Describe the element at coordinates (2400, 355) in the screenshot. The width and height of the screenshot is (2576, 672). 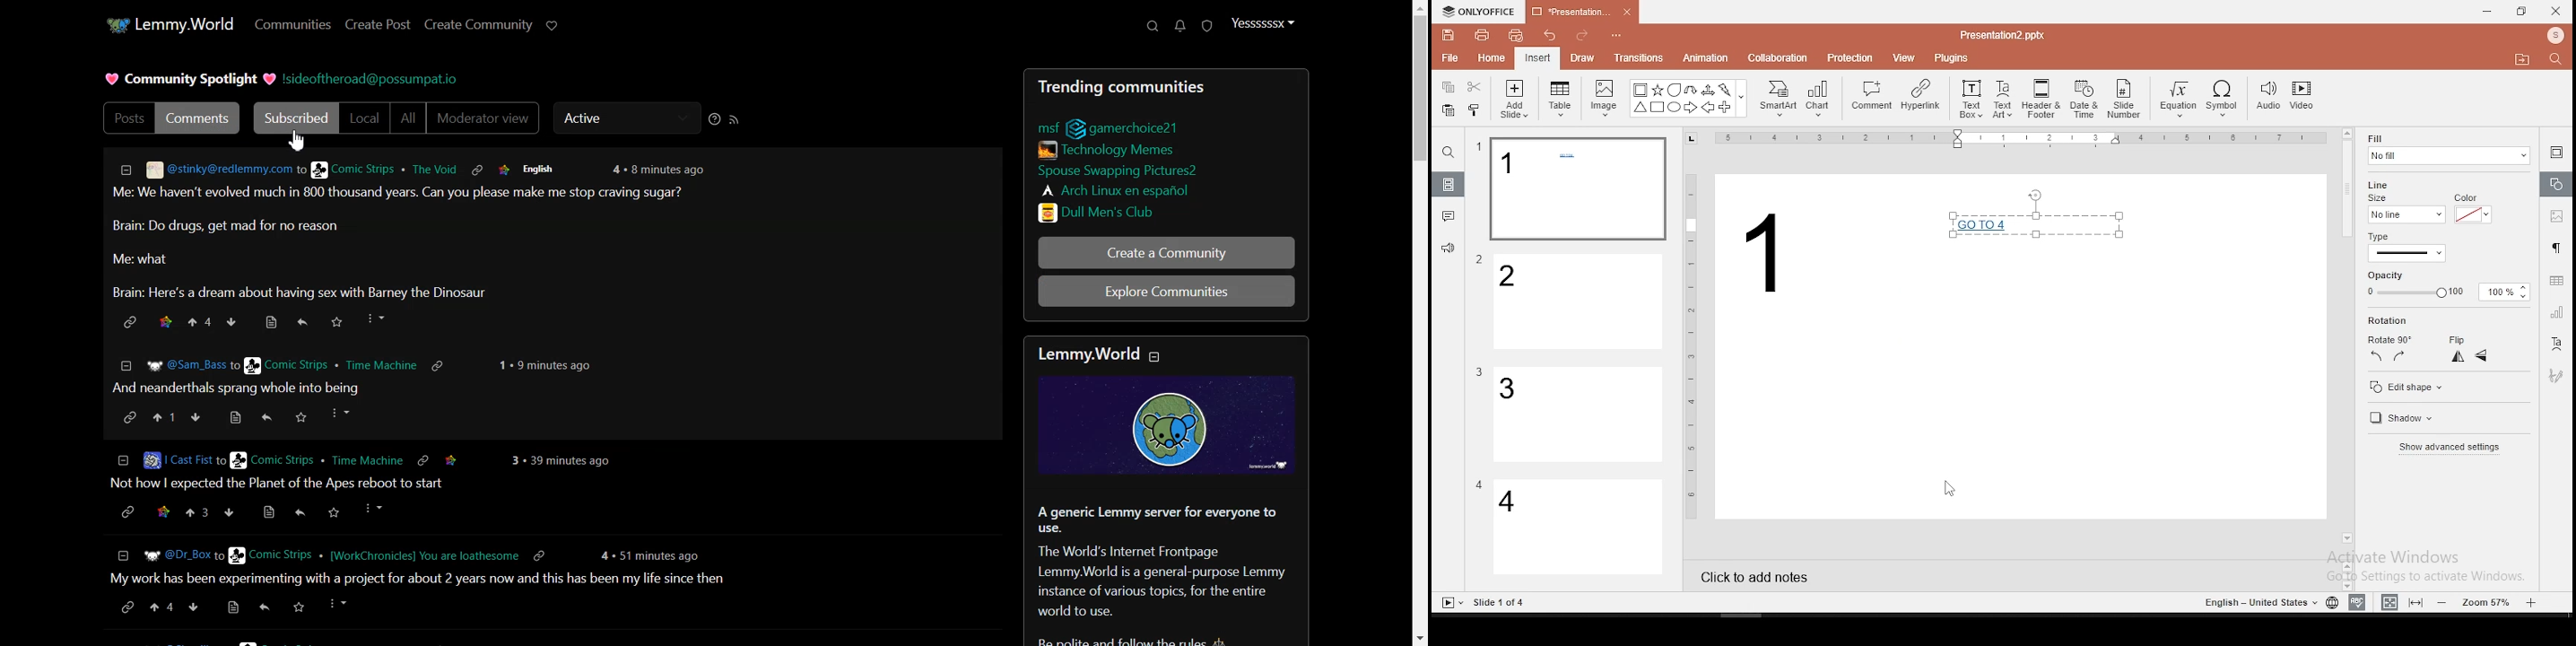
I see `rotate 90 clockwise` at that location.